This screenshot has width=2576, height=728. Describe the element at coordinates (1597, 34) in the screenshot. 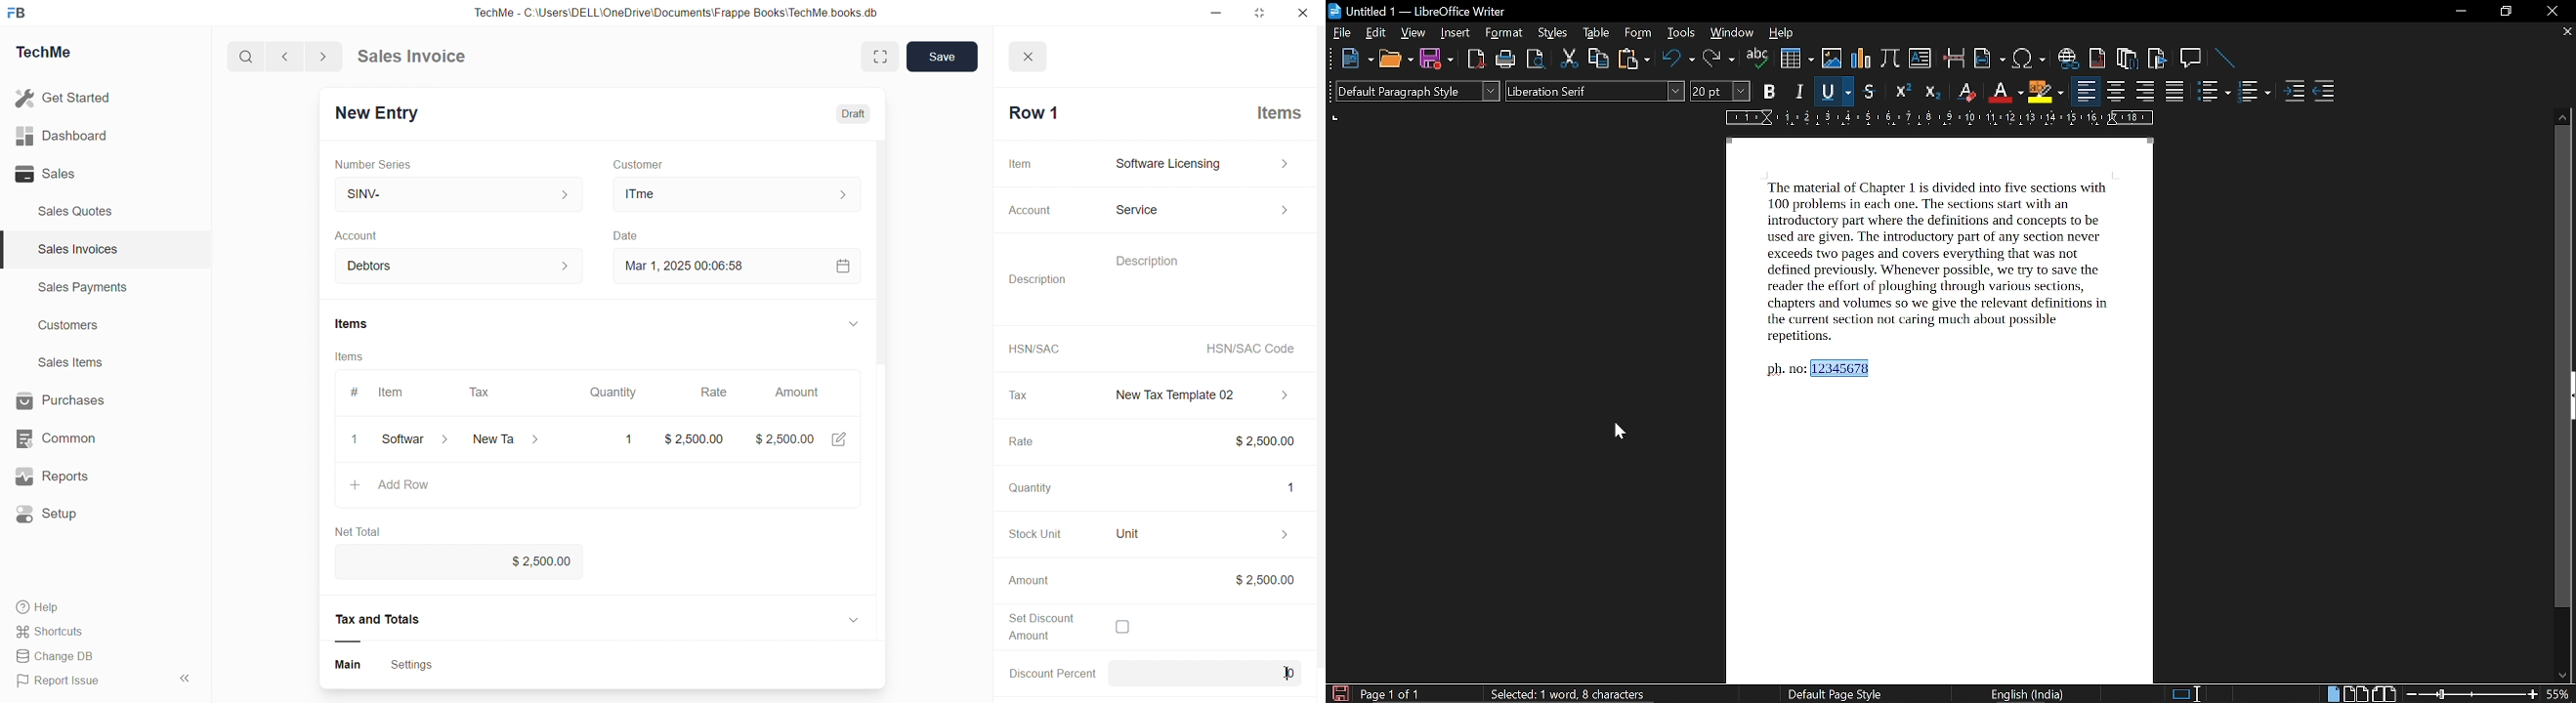

I see `table` at that location.